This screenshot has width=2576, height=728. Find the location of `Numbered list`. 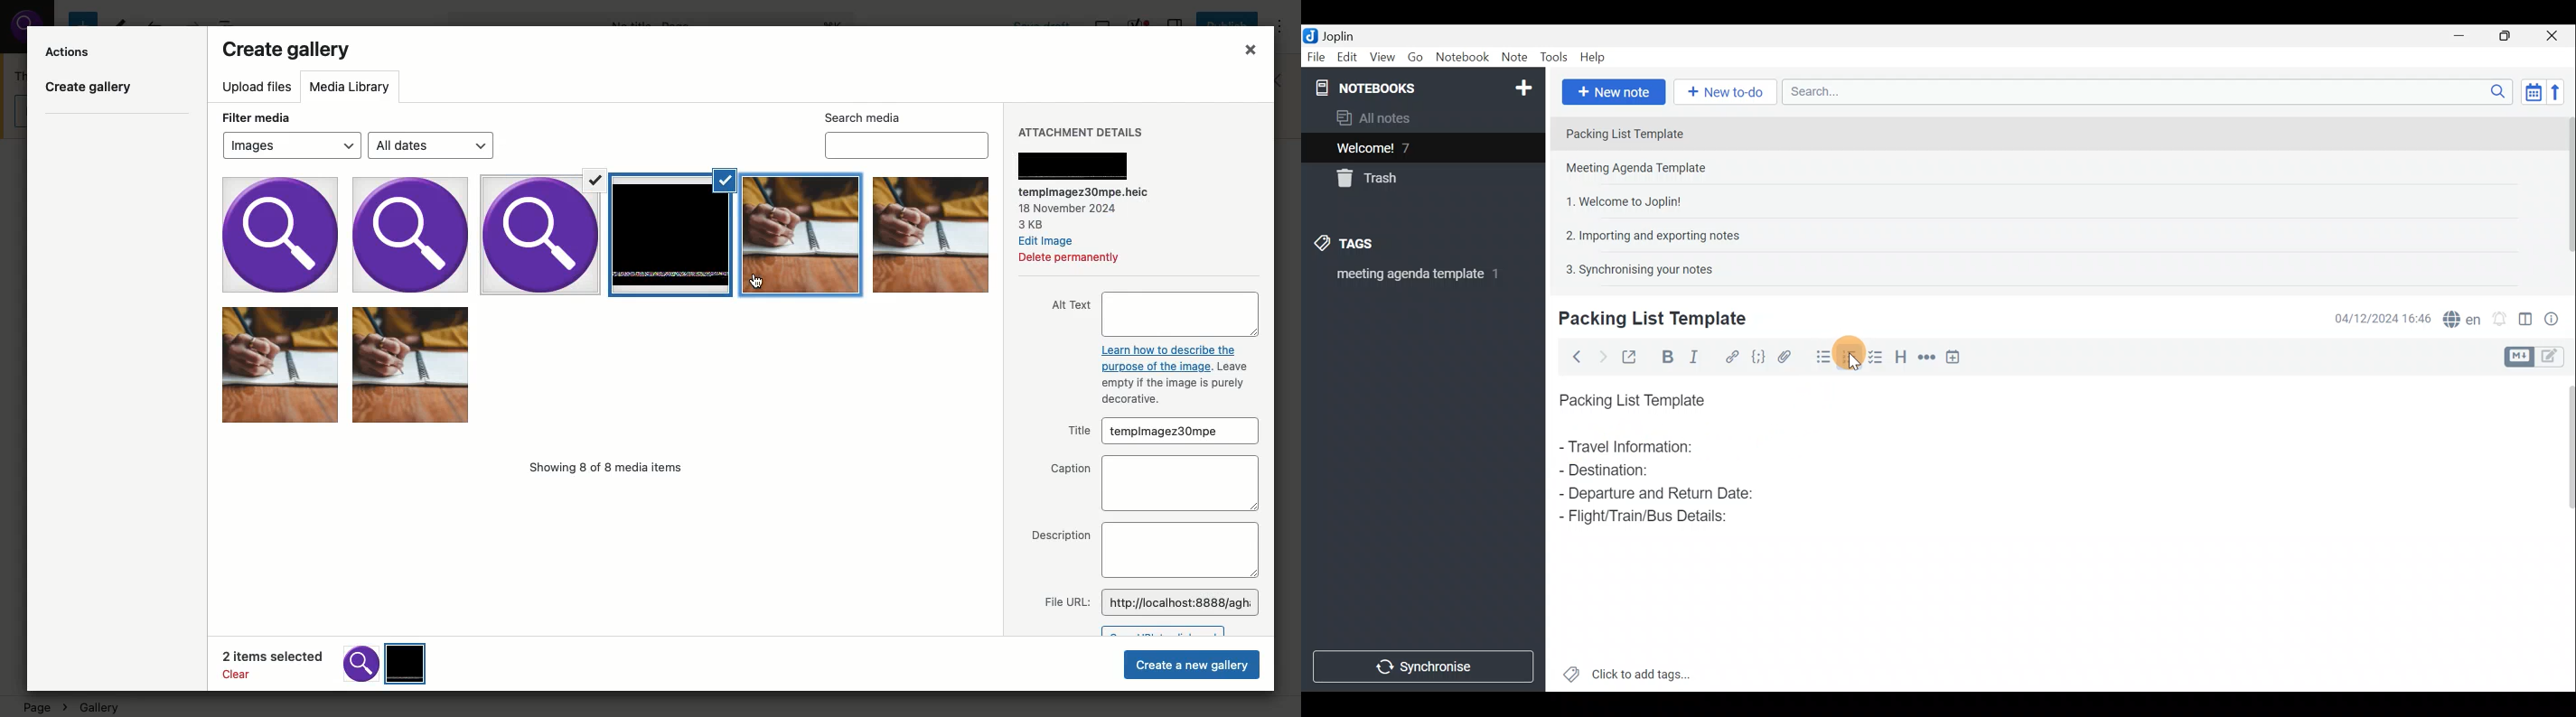

Numbered list is located at coordinates (1877, 357).